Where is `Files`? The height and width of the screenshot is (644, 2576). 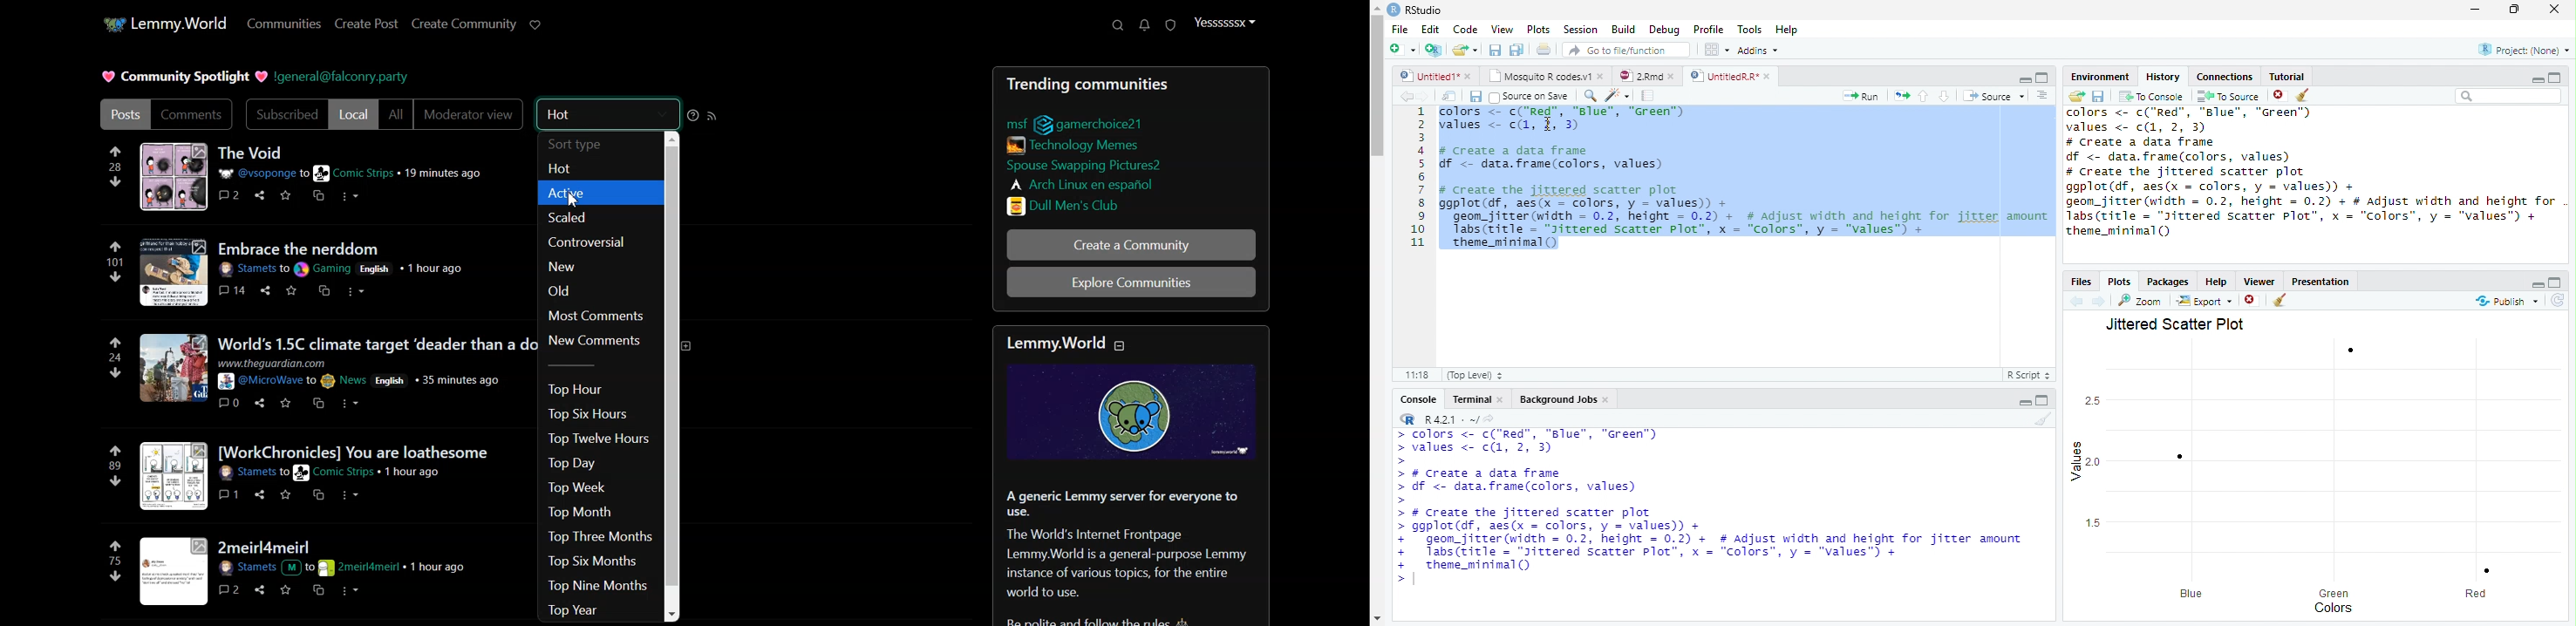 Files is located at coordinates (2082, 282).